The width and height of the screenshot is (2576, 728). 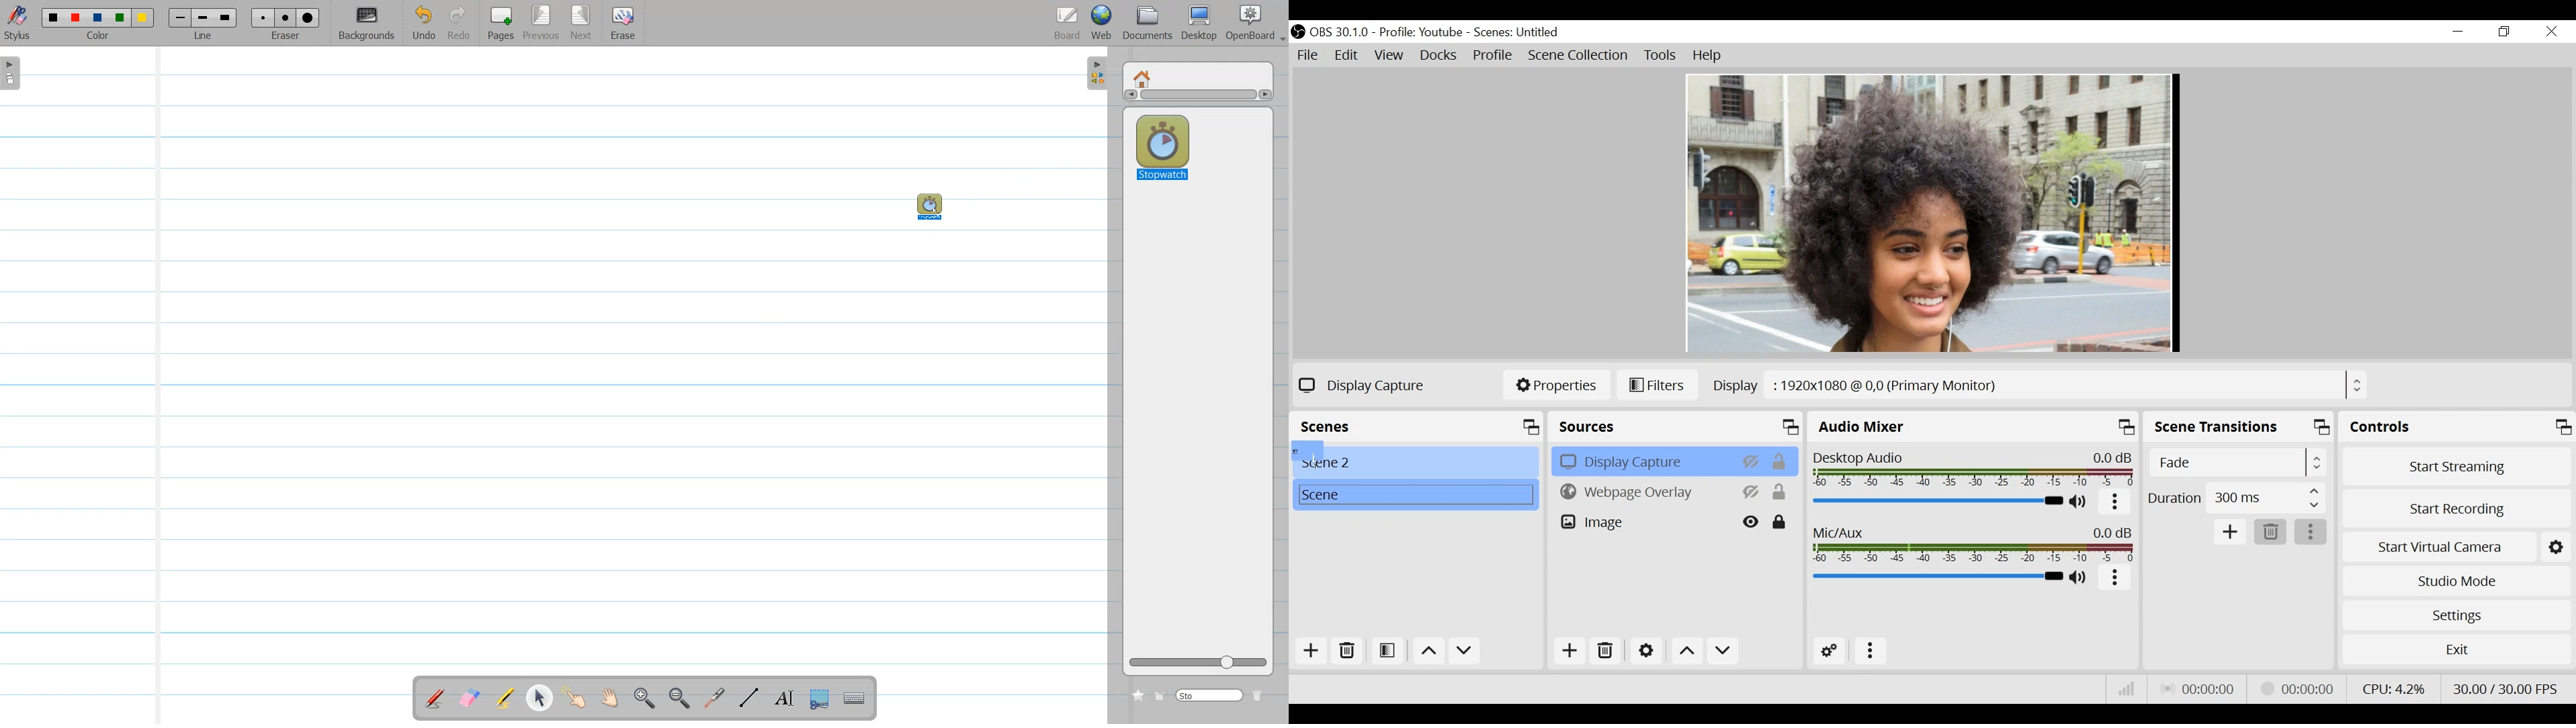 What do you see at coordinates (1348, 651) in the screenshot?
I see `Delete` at bounding box center [1348, 651].